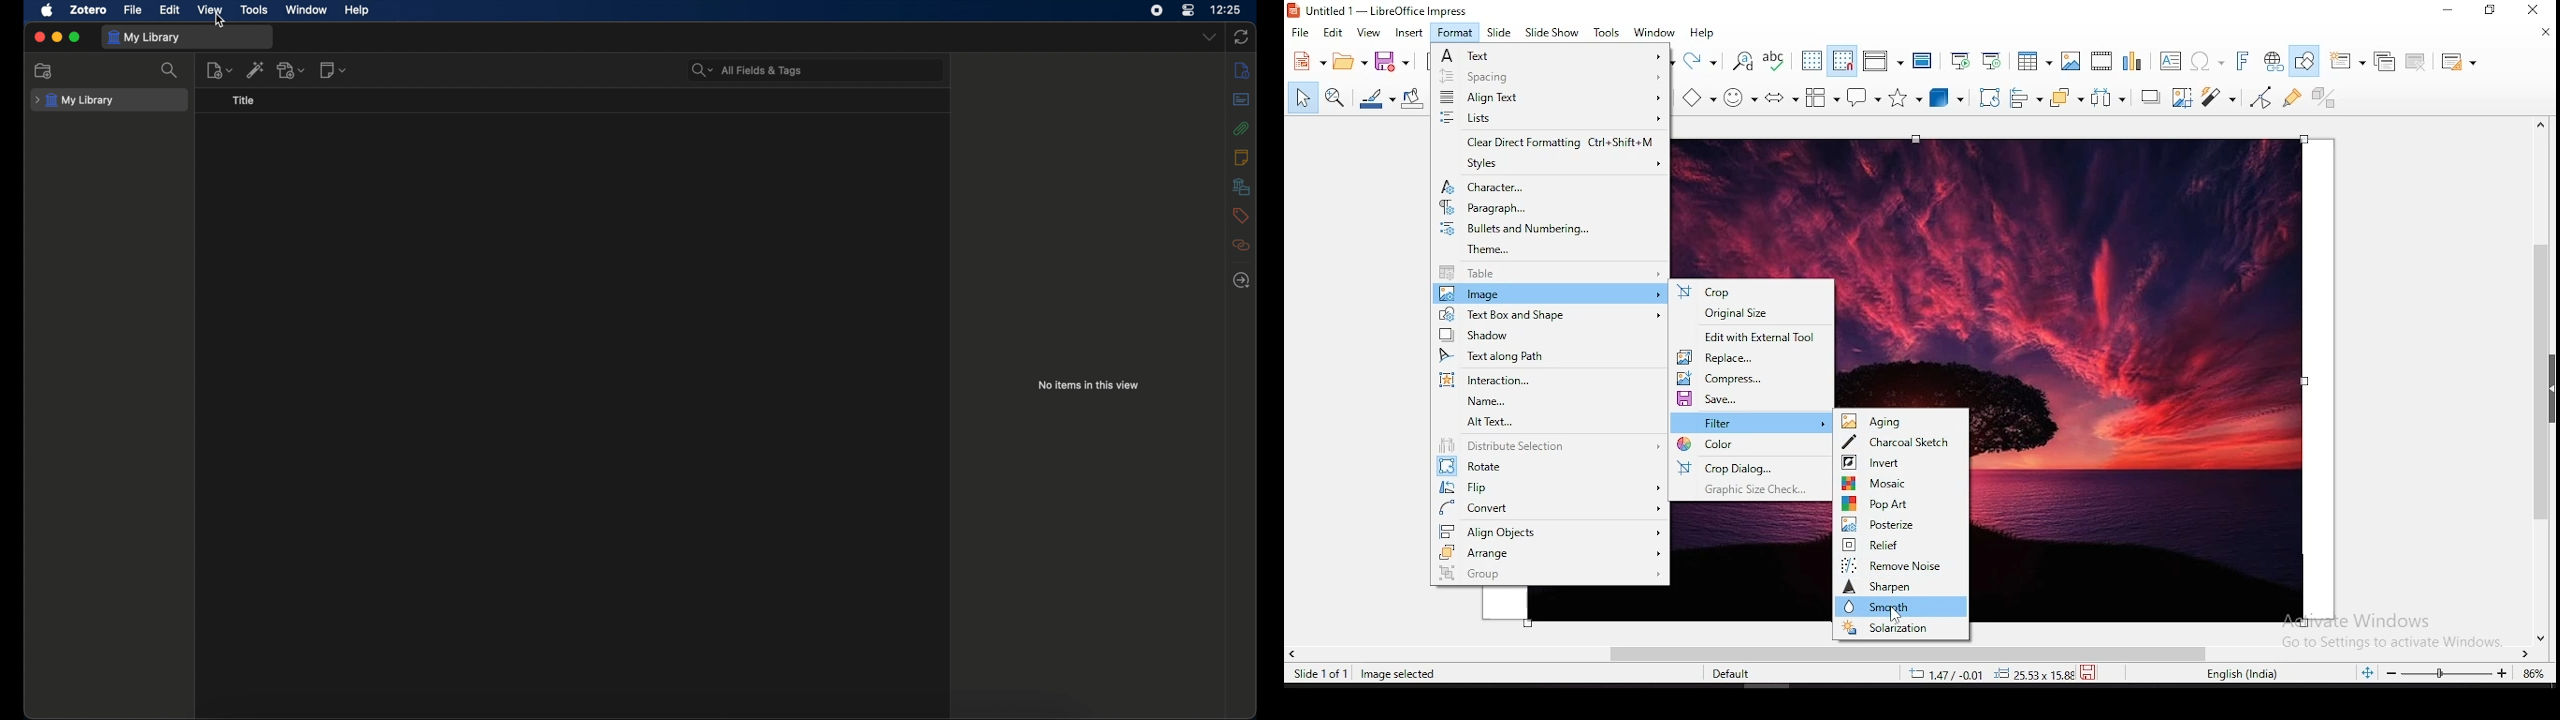 Image resolution: width=2576 pixels, height=728 pixels. I want to click on new collection, so click(43, 71).